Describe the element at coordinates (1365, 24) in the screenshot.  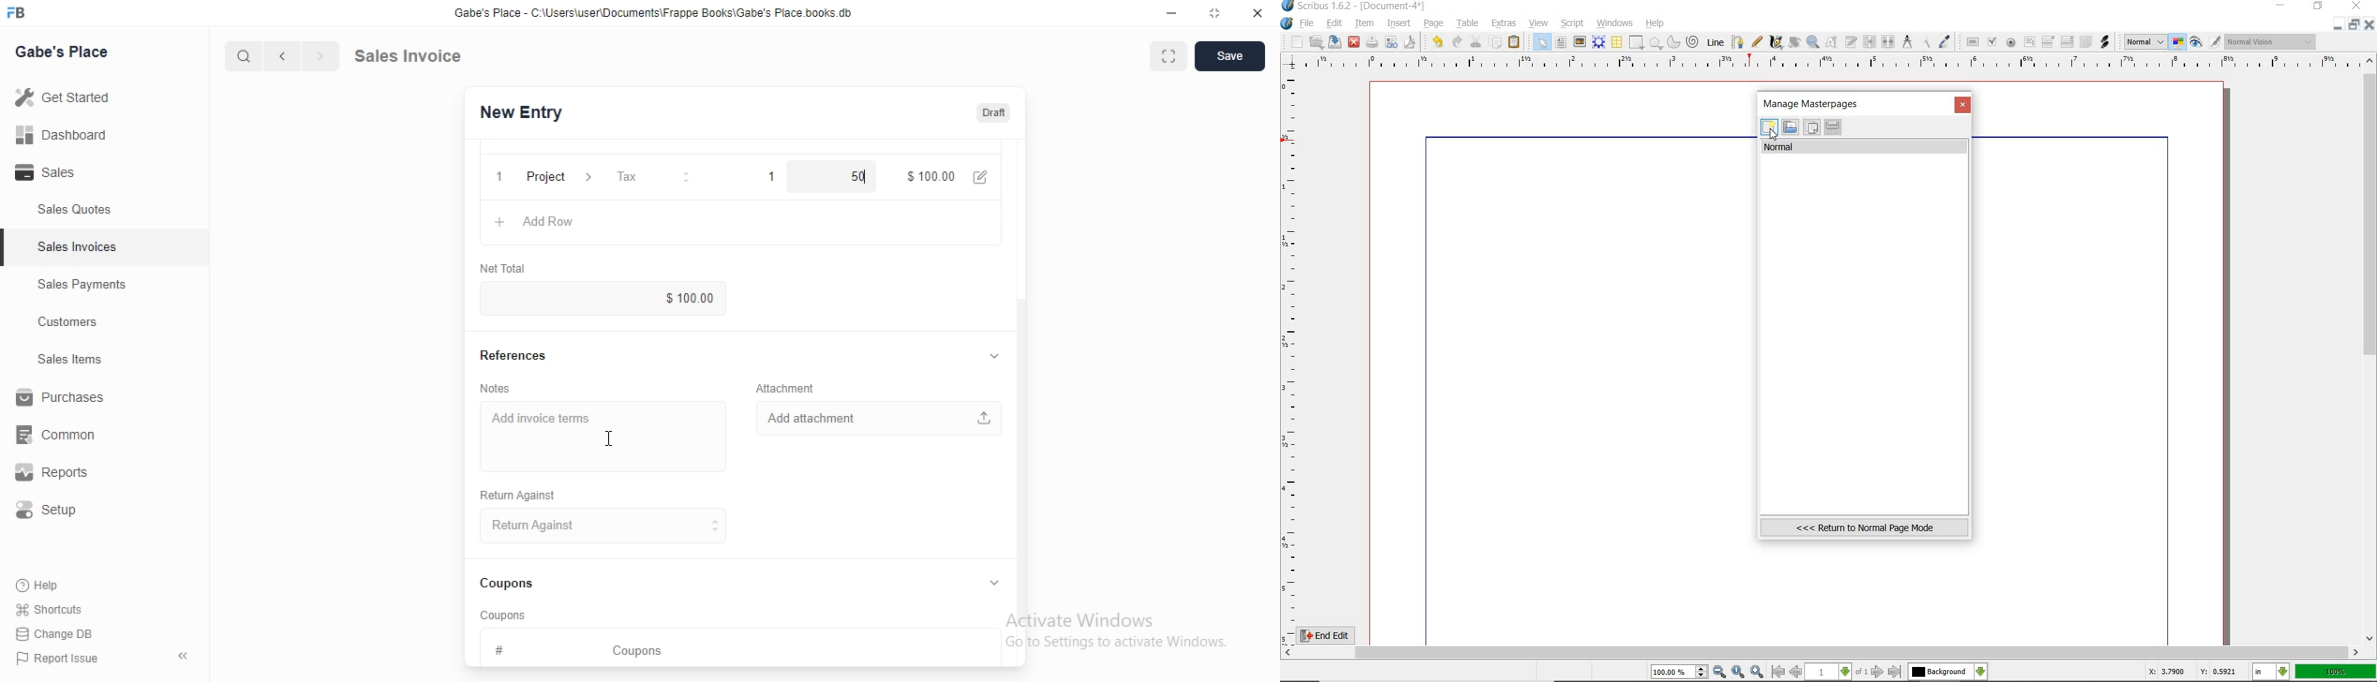
I see `item` at that location.